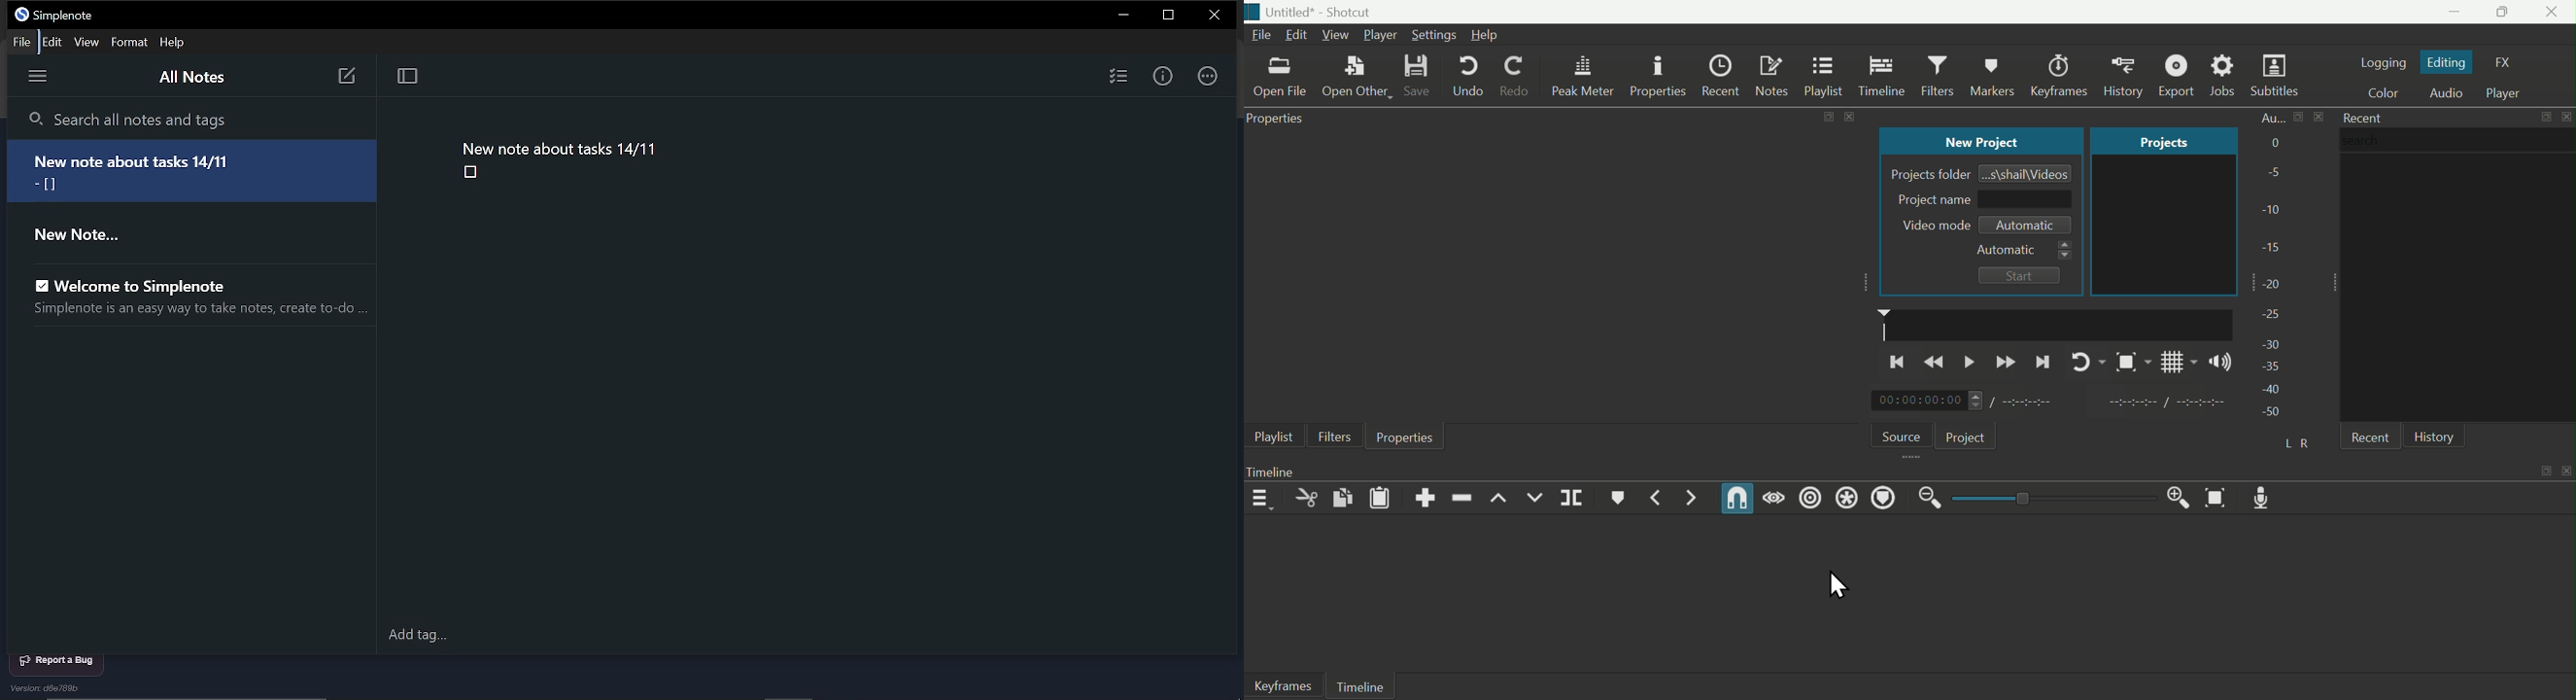 The image size is (2576, 700). What do you see at coordinates (2510, 63) in the screenshot?
I see `FX` at bounding box center [2510, 63].